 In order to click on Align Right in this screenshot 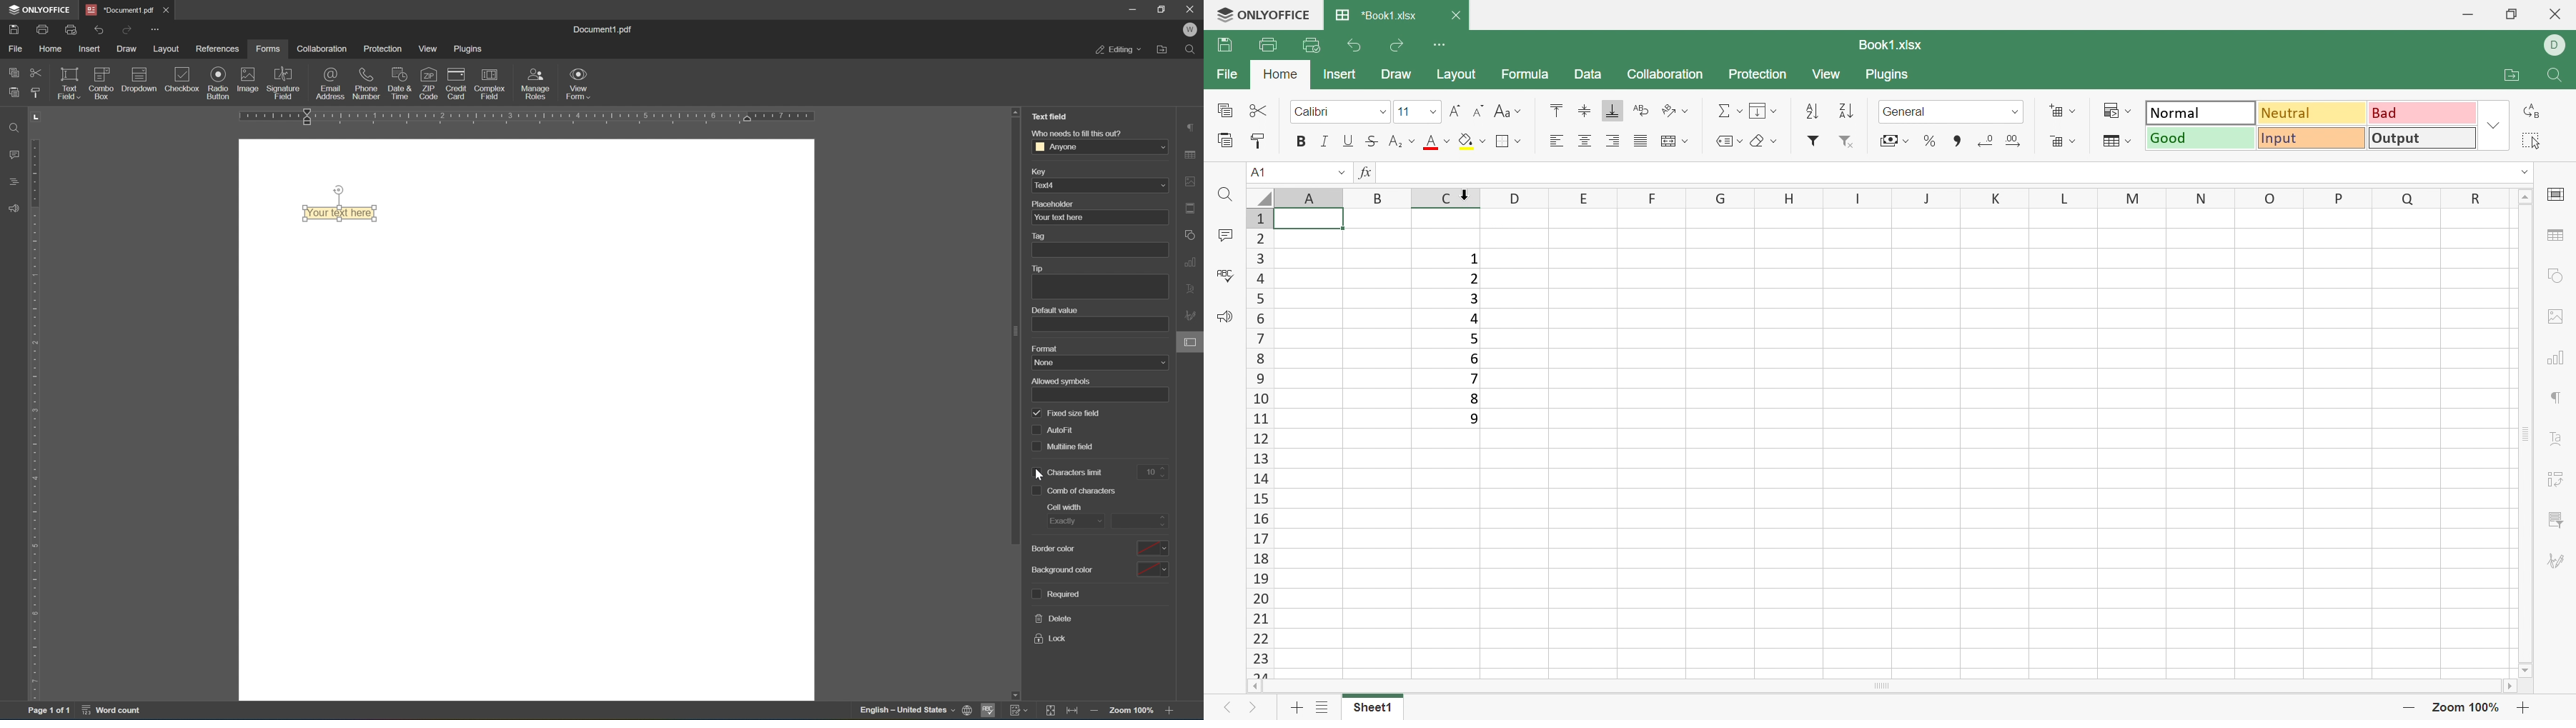, I will do `click(1614, 140)`.